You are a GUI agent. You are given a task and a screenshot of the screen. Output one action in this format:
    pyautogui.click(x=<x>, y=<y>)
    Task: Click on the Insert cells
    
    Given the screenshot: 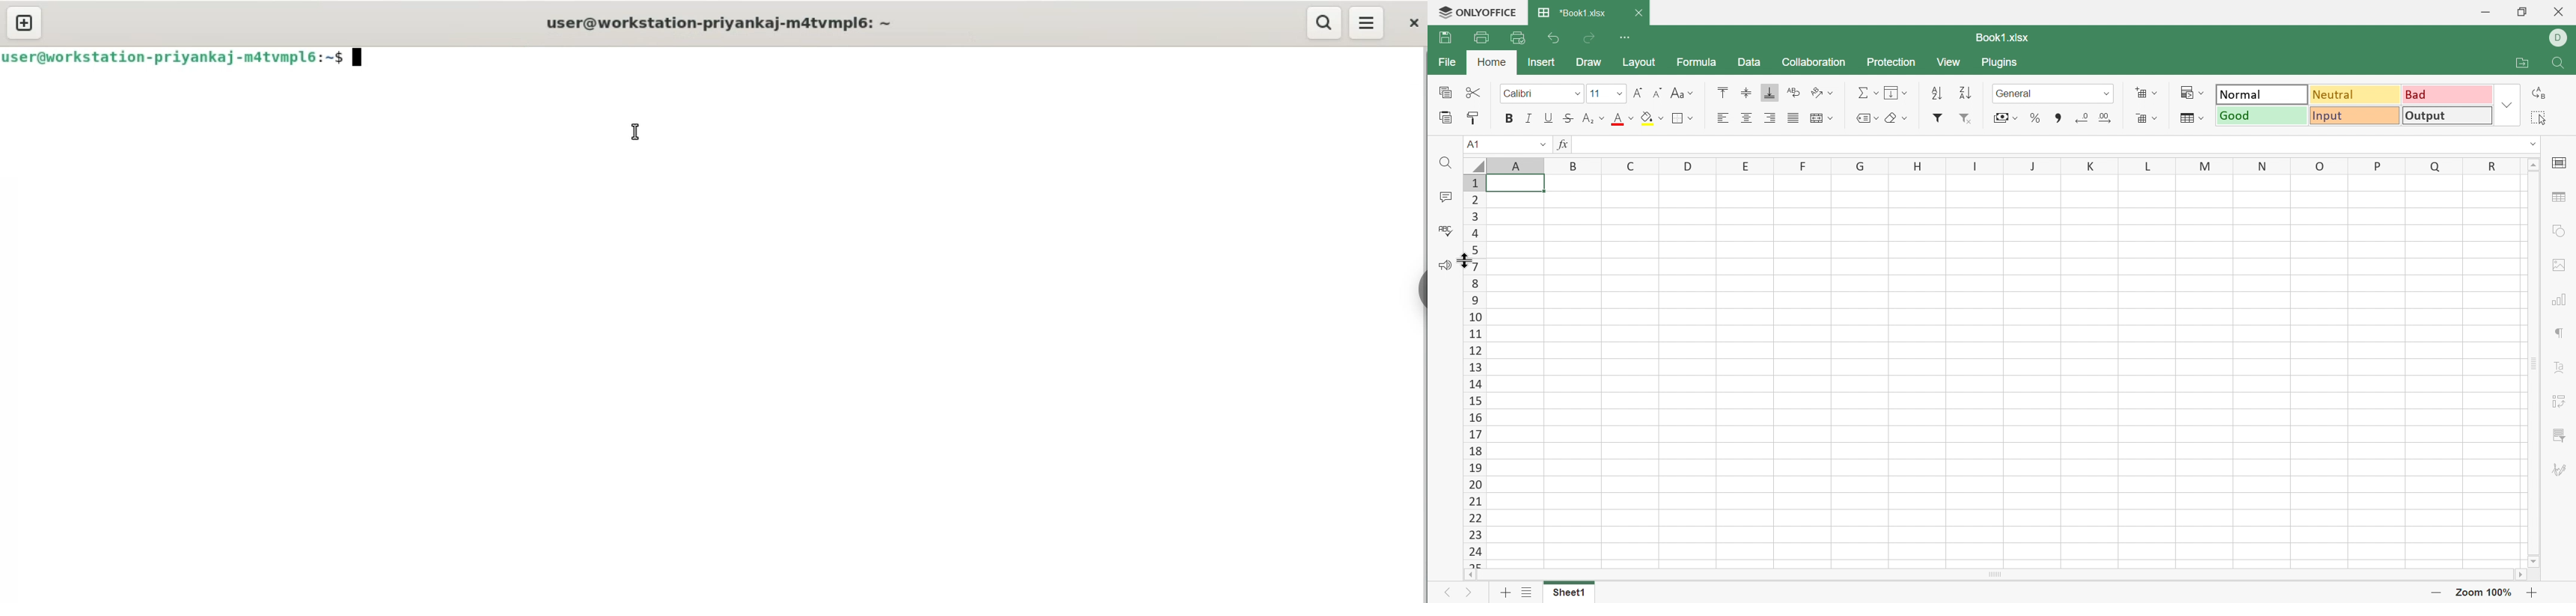 What is the action you would take?
    pyautogui.click(x=2148, y=92)
    